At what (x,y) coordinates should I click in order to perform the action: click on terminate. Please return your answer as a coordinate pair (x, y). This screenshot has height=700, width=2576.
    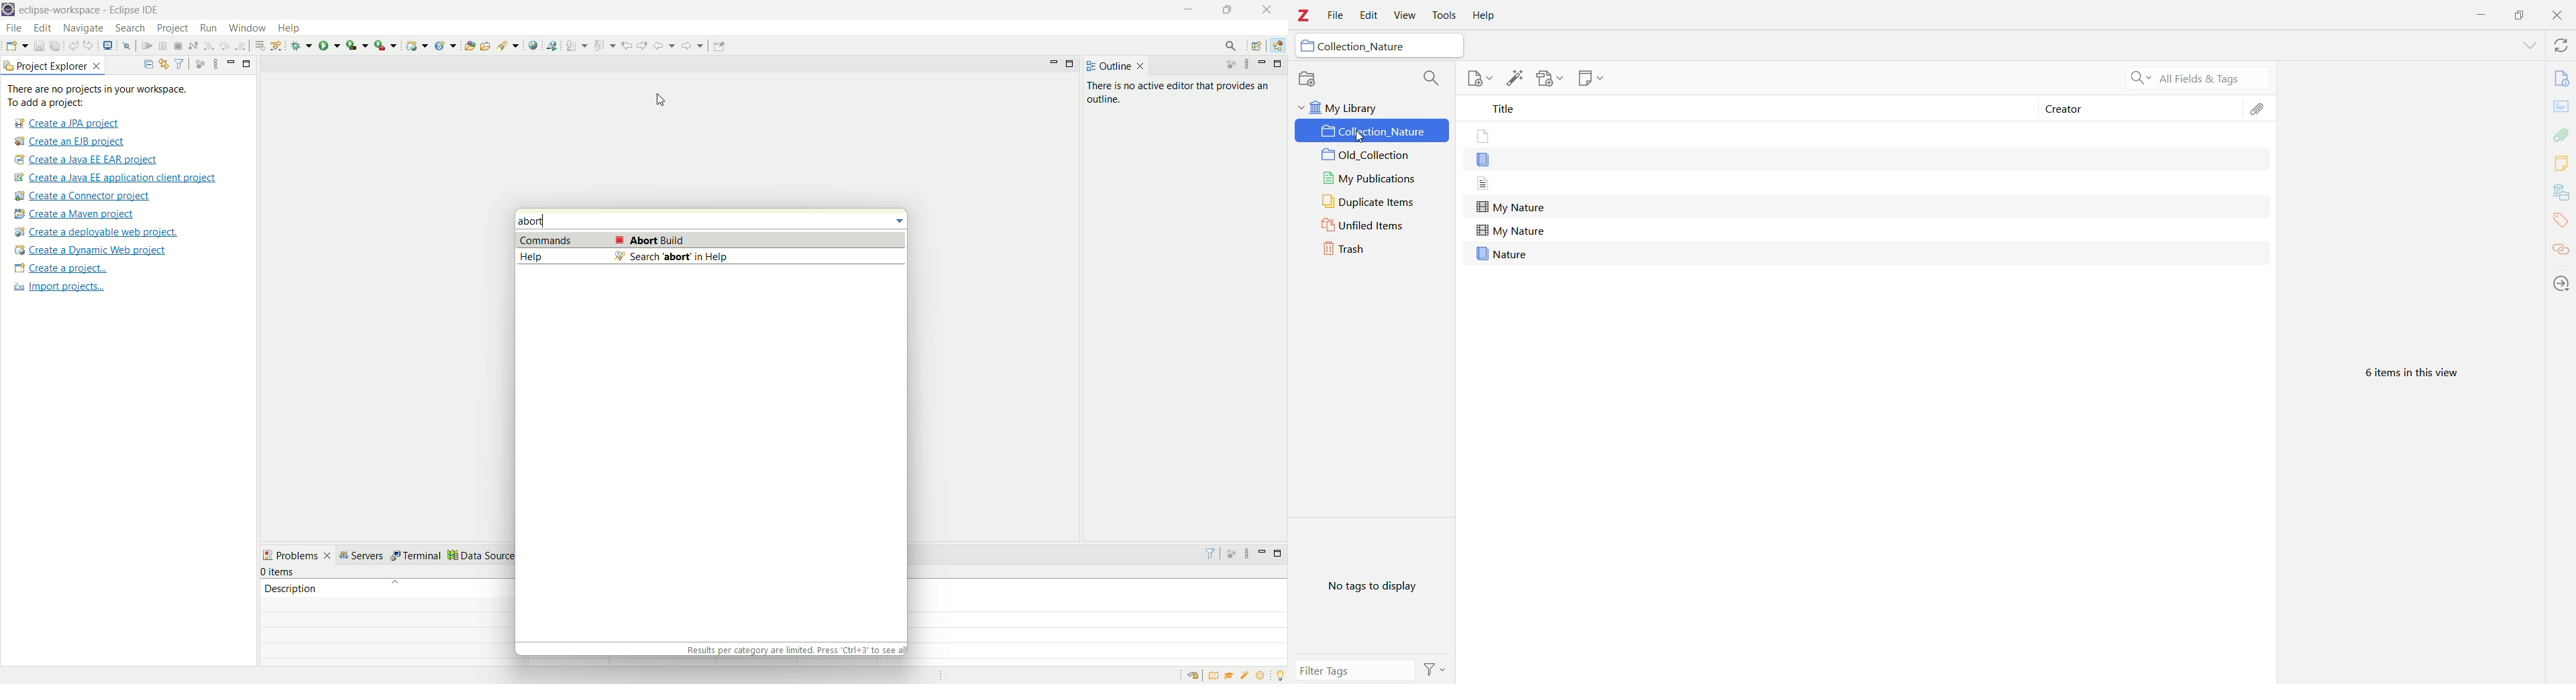
    Looking at the image, I should click on (179, 47).